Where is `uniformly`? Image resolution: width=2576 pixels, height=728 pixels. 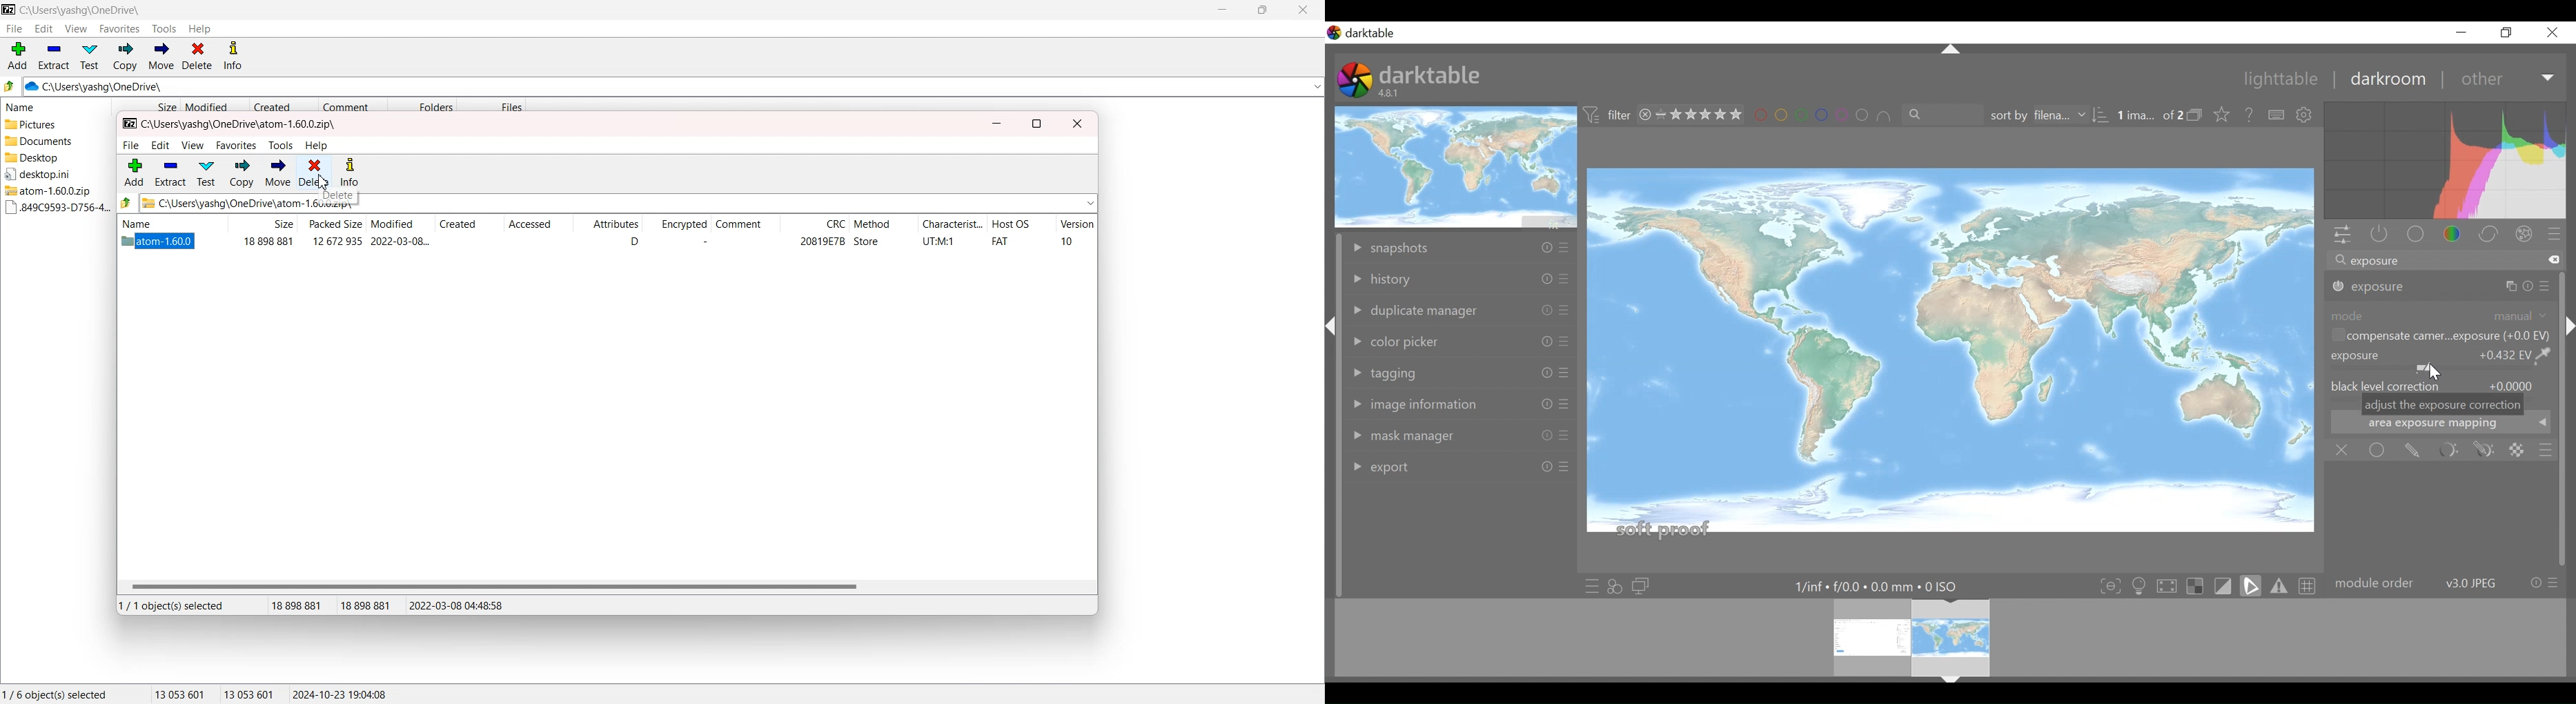
uniformly is located at coordinates (2378, 450).